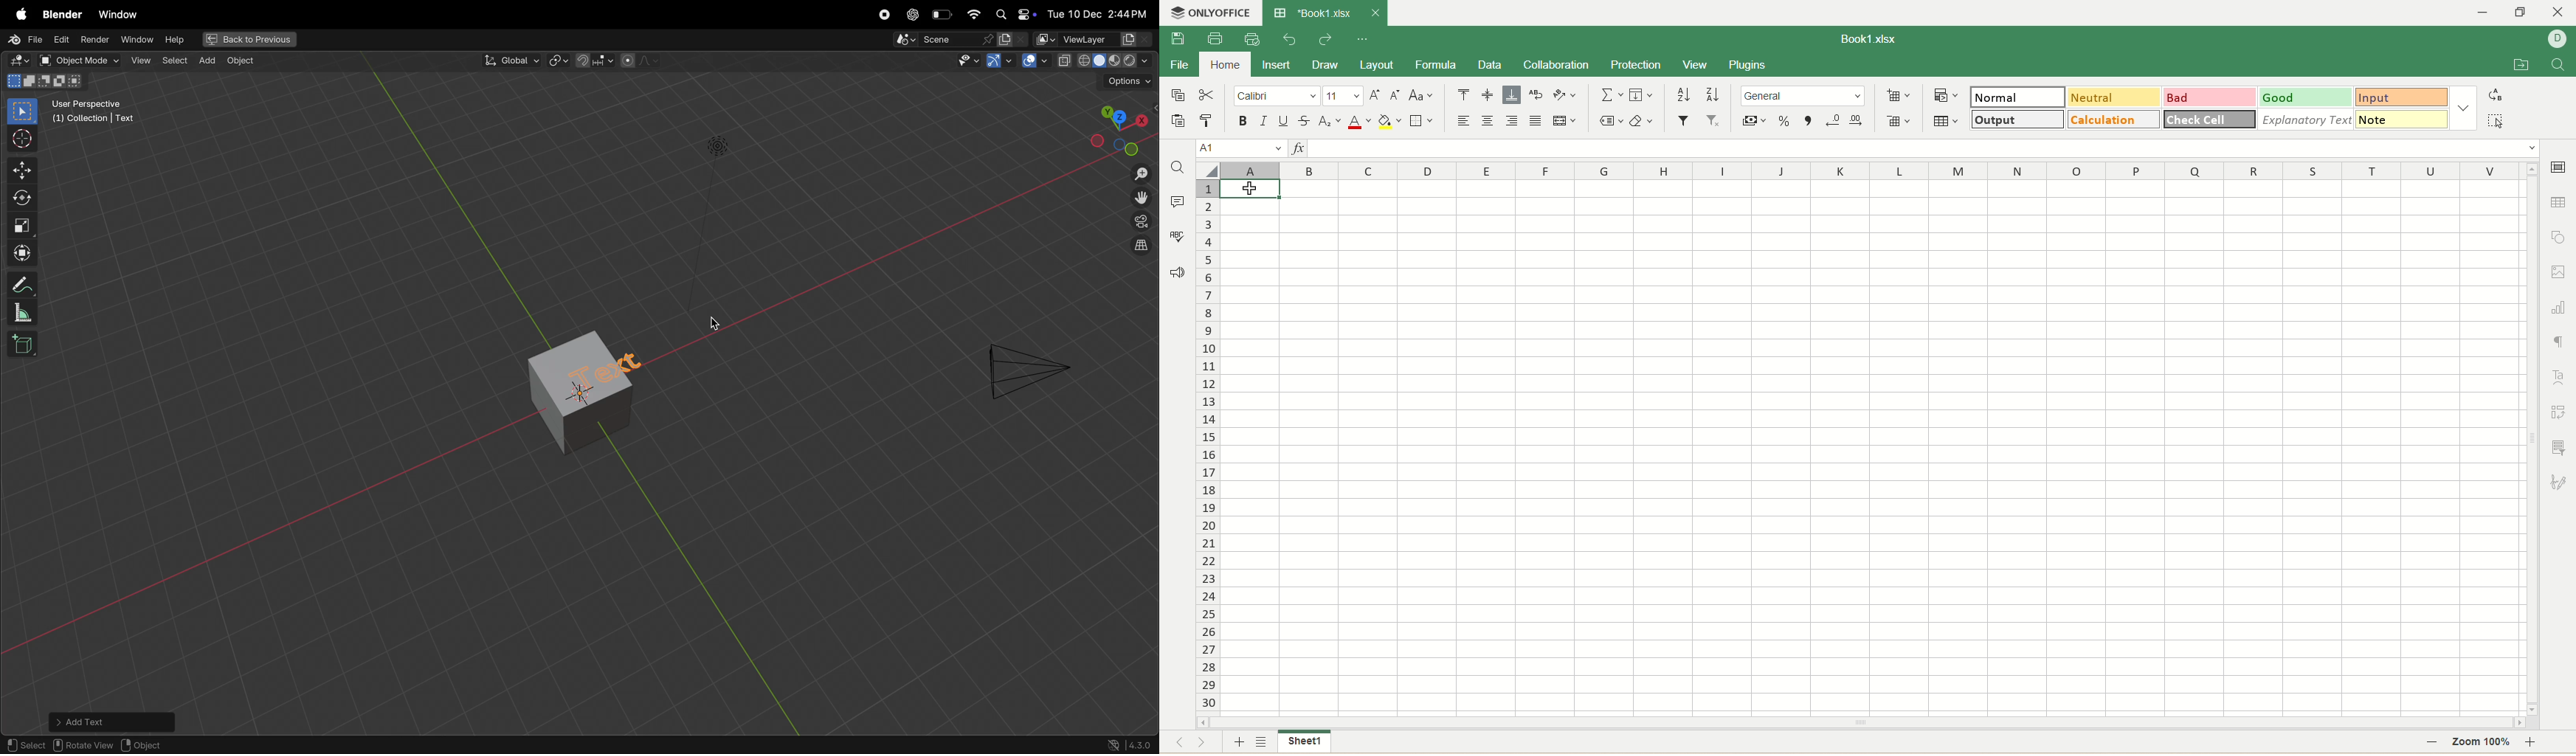  I want to click on named ranges, so click(1612, 121).